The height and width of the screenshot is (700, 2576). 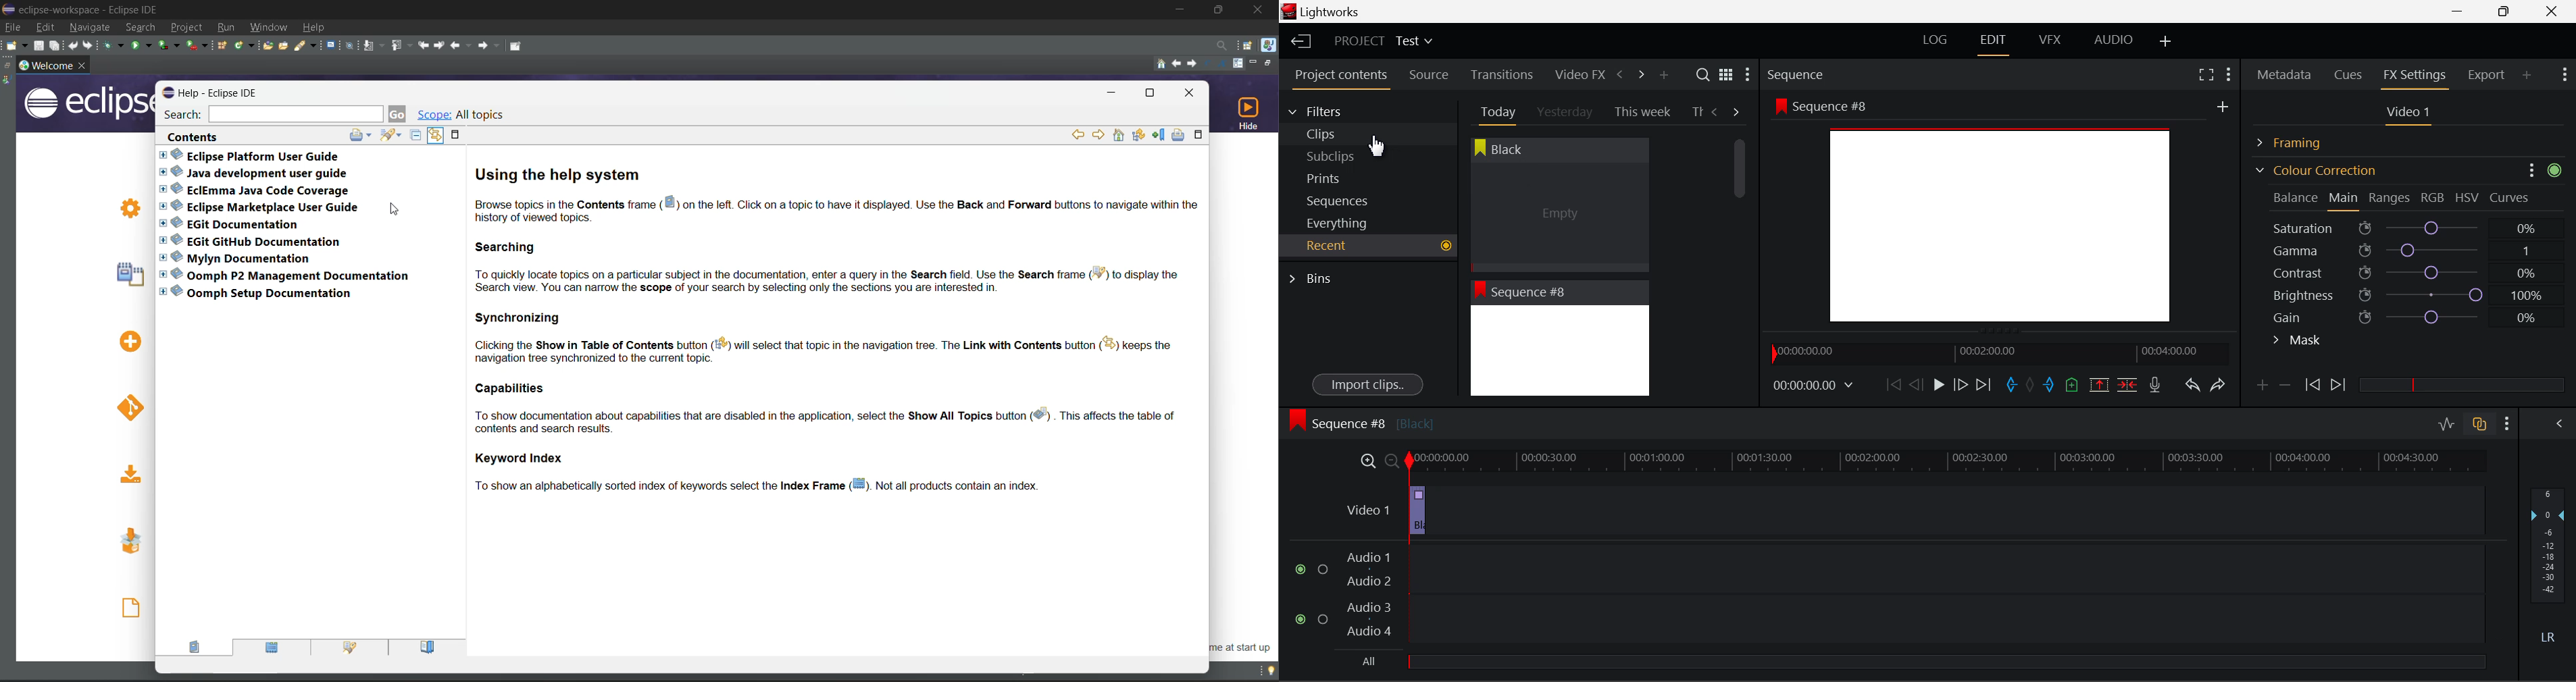 I want to click on search bar, so click(x=295, y=114).